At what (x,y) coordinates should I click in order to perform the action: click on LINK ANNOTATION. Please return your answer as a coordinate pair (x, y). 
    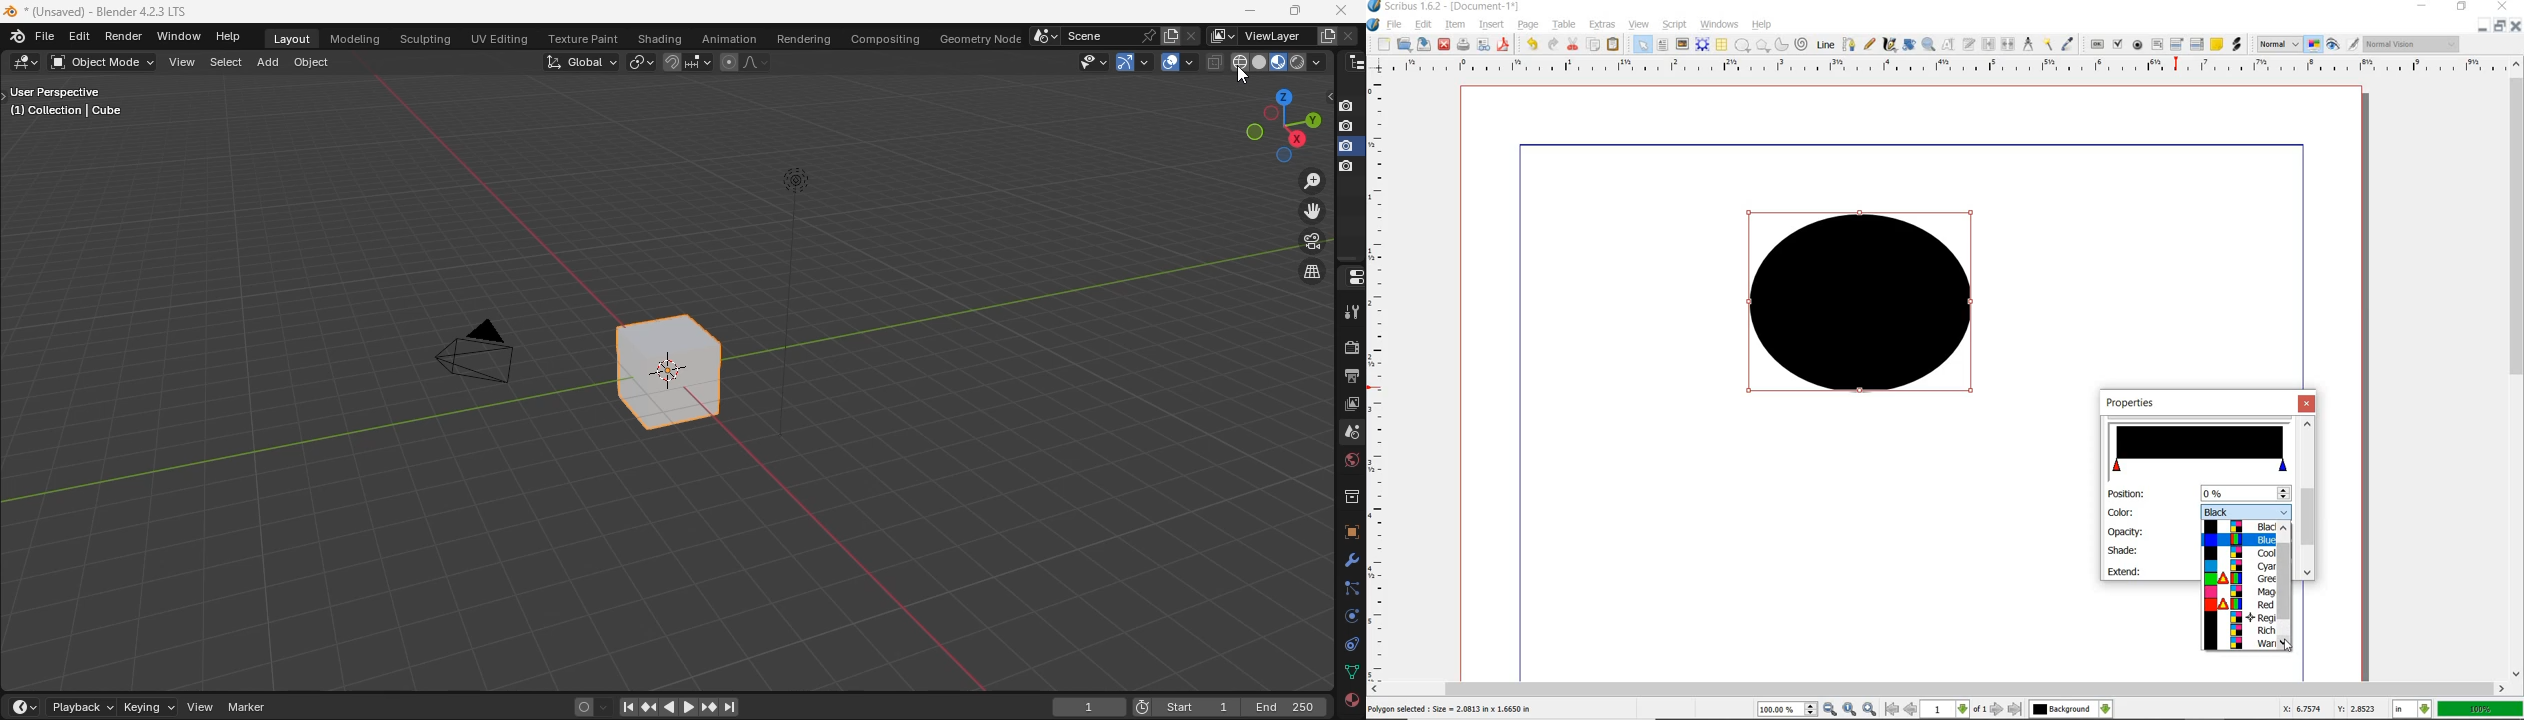
    Looking at the image, I should click on (2238, 45).